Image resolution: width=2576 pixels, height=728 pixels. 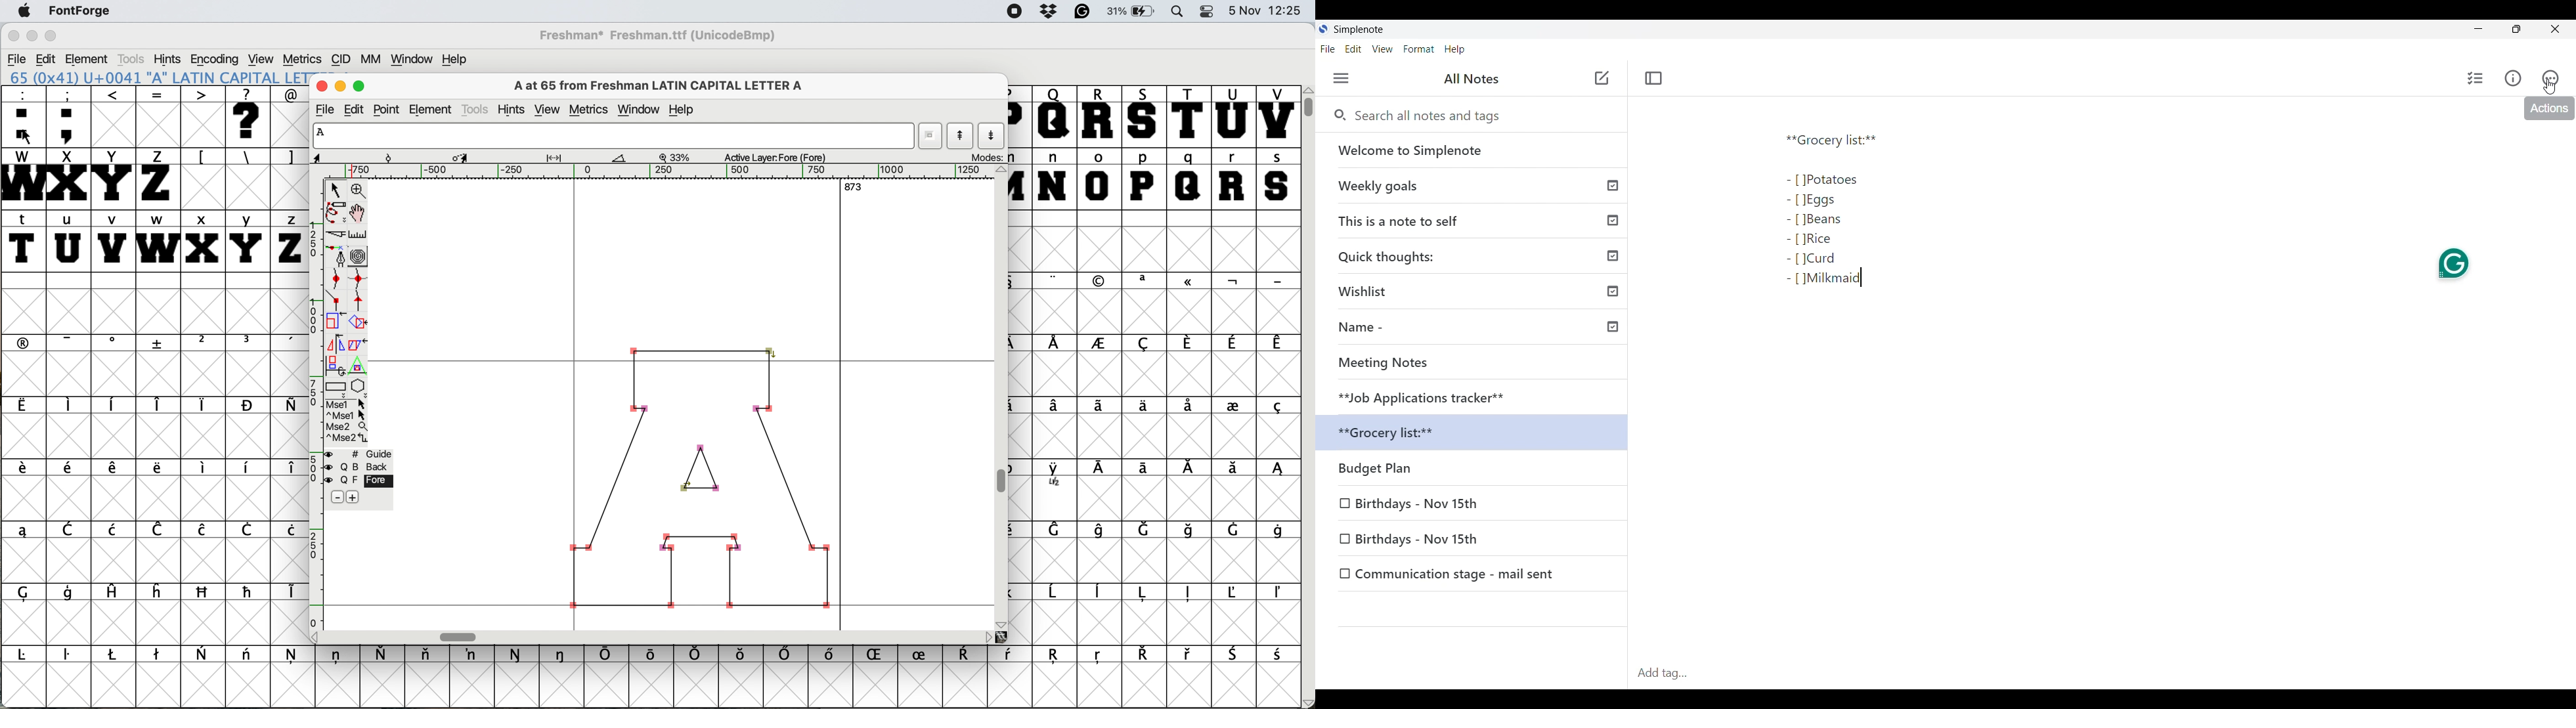 I want to click on close, so click(x=321, y=88).